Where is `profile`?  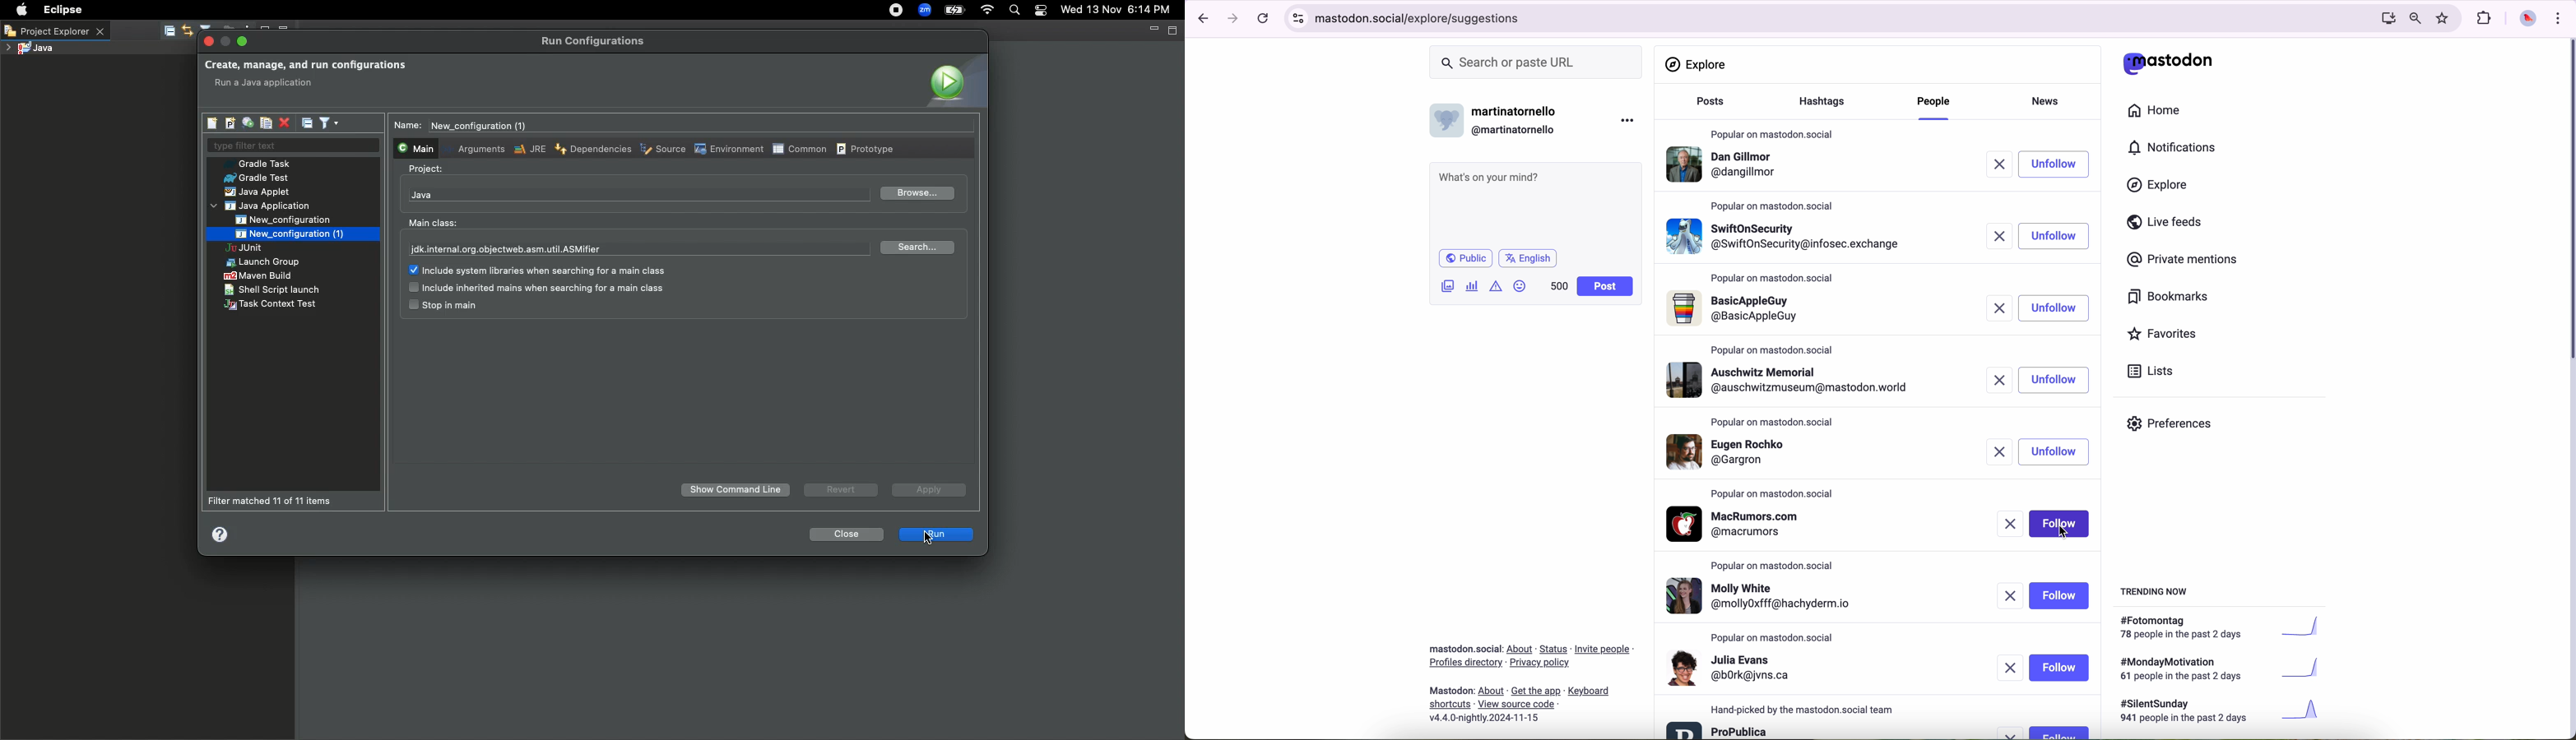
profile is located at coordinates (1794, 380).